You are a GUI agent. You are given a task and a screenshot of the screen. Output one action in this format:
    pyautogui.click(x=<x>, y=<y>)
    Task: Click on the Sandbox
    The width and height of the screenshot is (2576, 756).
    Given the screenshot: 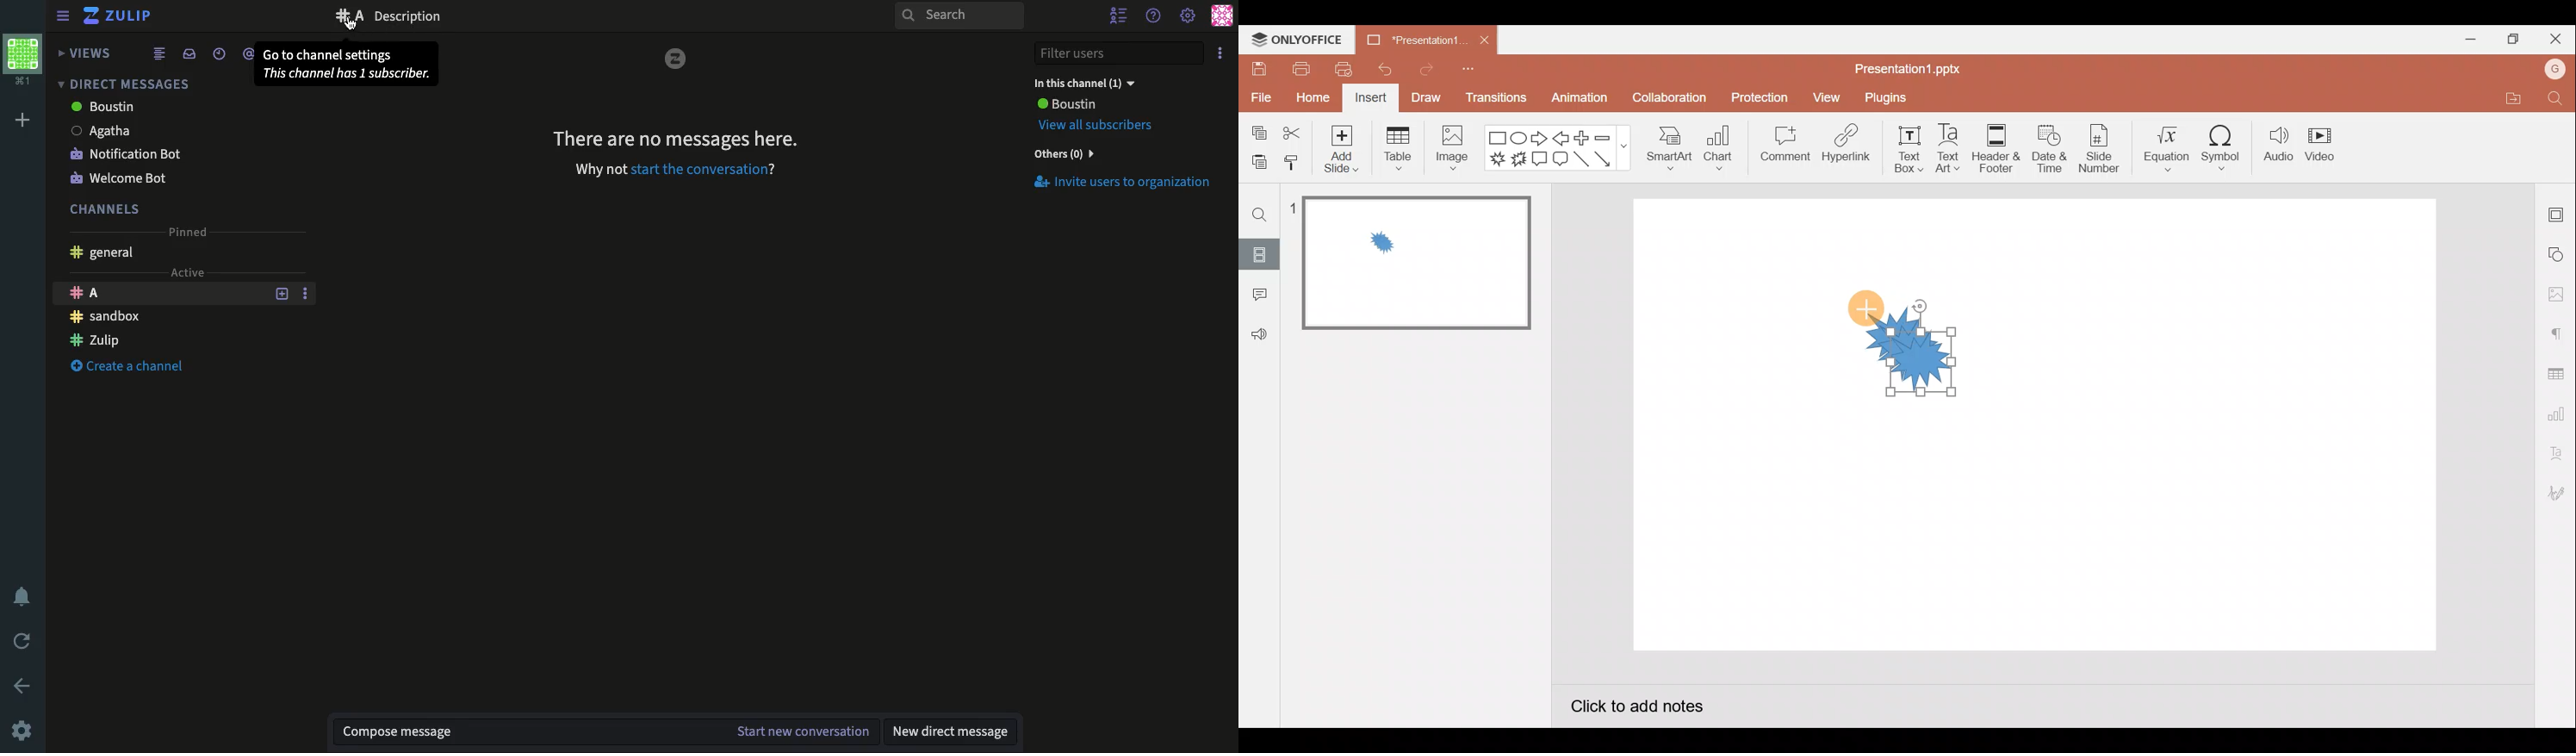 What is the action you would take?
    pyautogui.click(x=107, y=318)
    